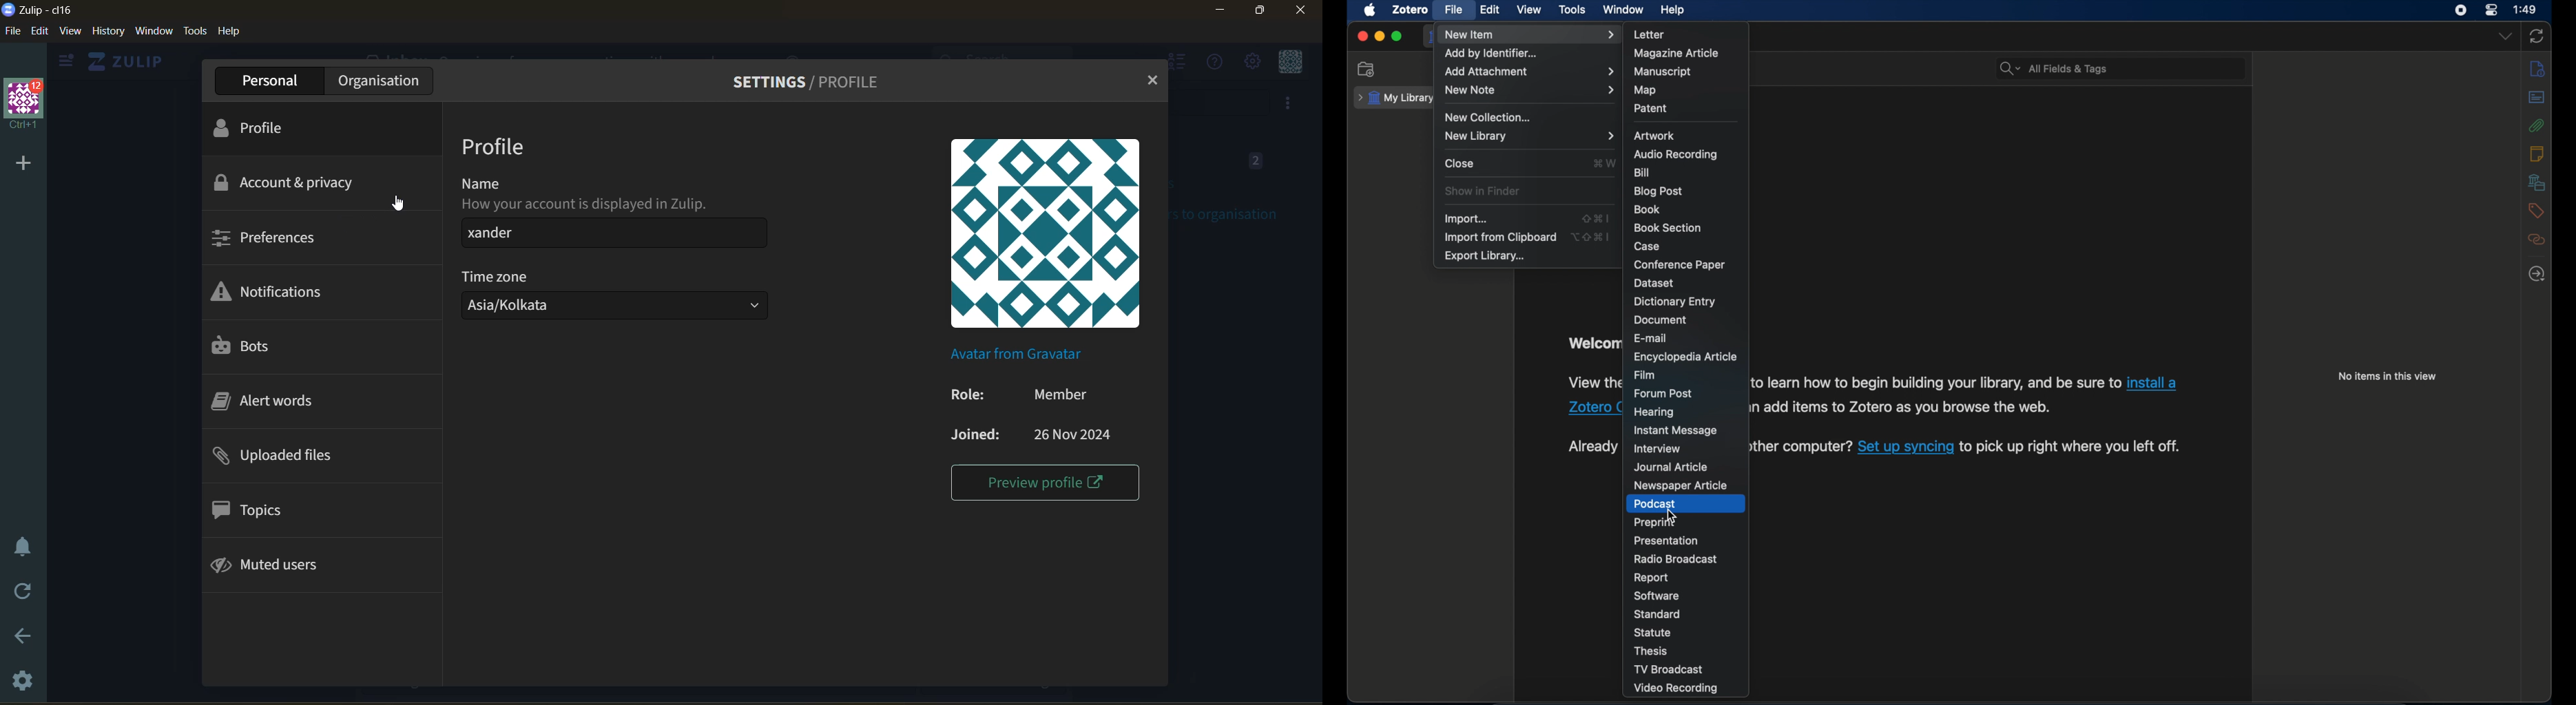 Image resolution: width=2576 pixels, height=728 pixels. I want to click on uploaded files, so click(279, 459).